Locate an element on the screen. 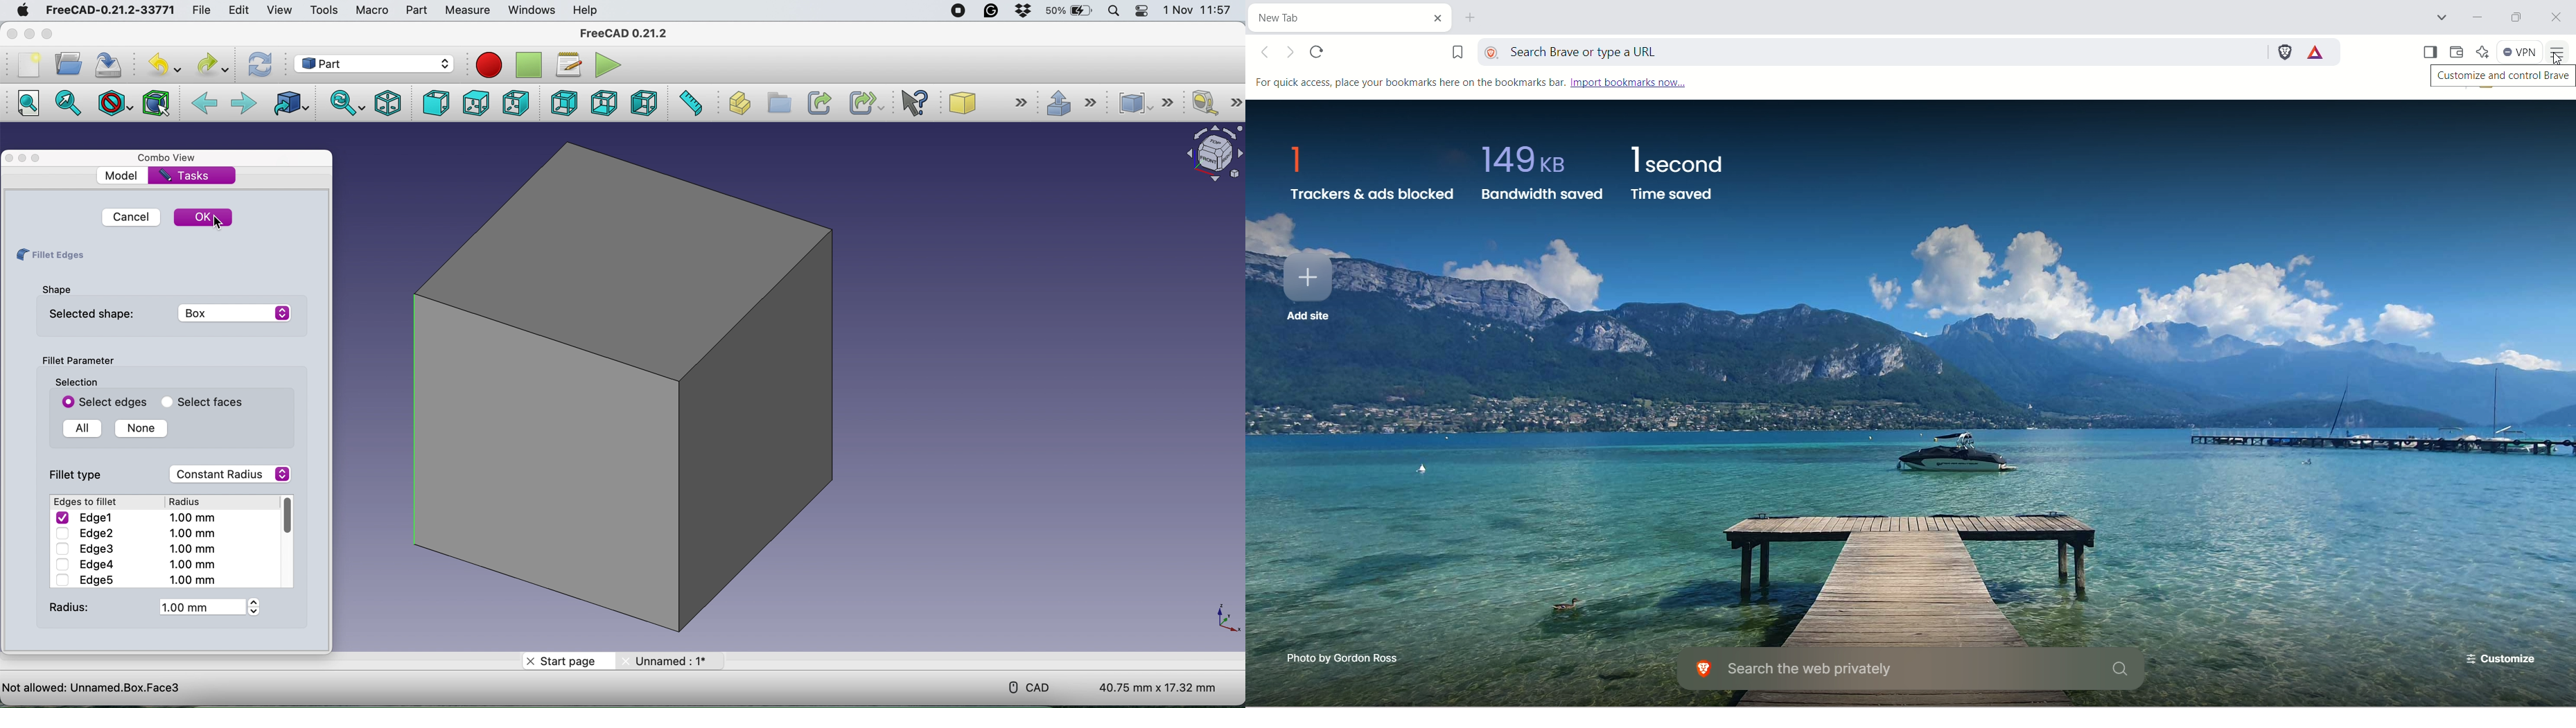 Image resolution: width=2576 pixels, height=728 pixels. go to linked object is located at coordinates (289, 105).